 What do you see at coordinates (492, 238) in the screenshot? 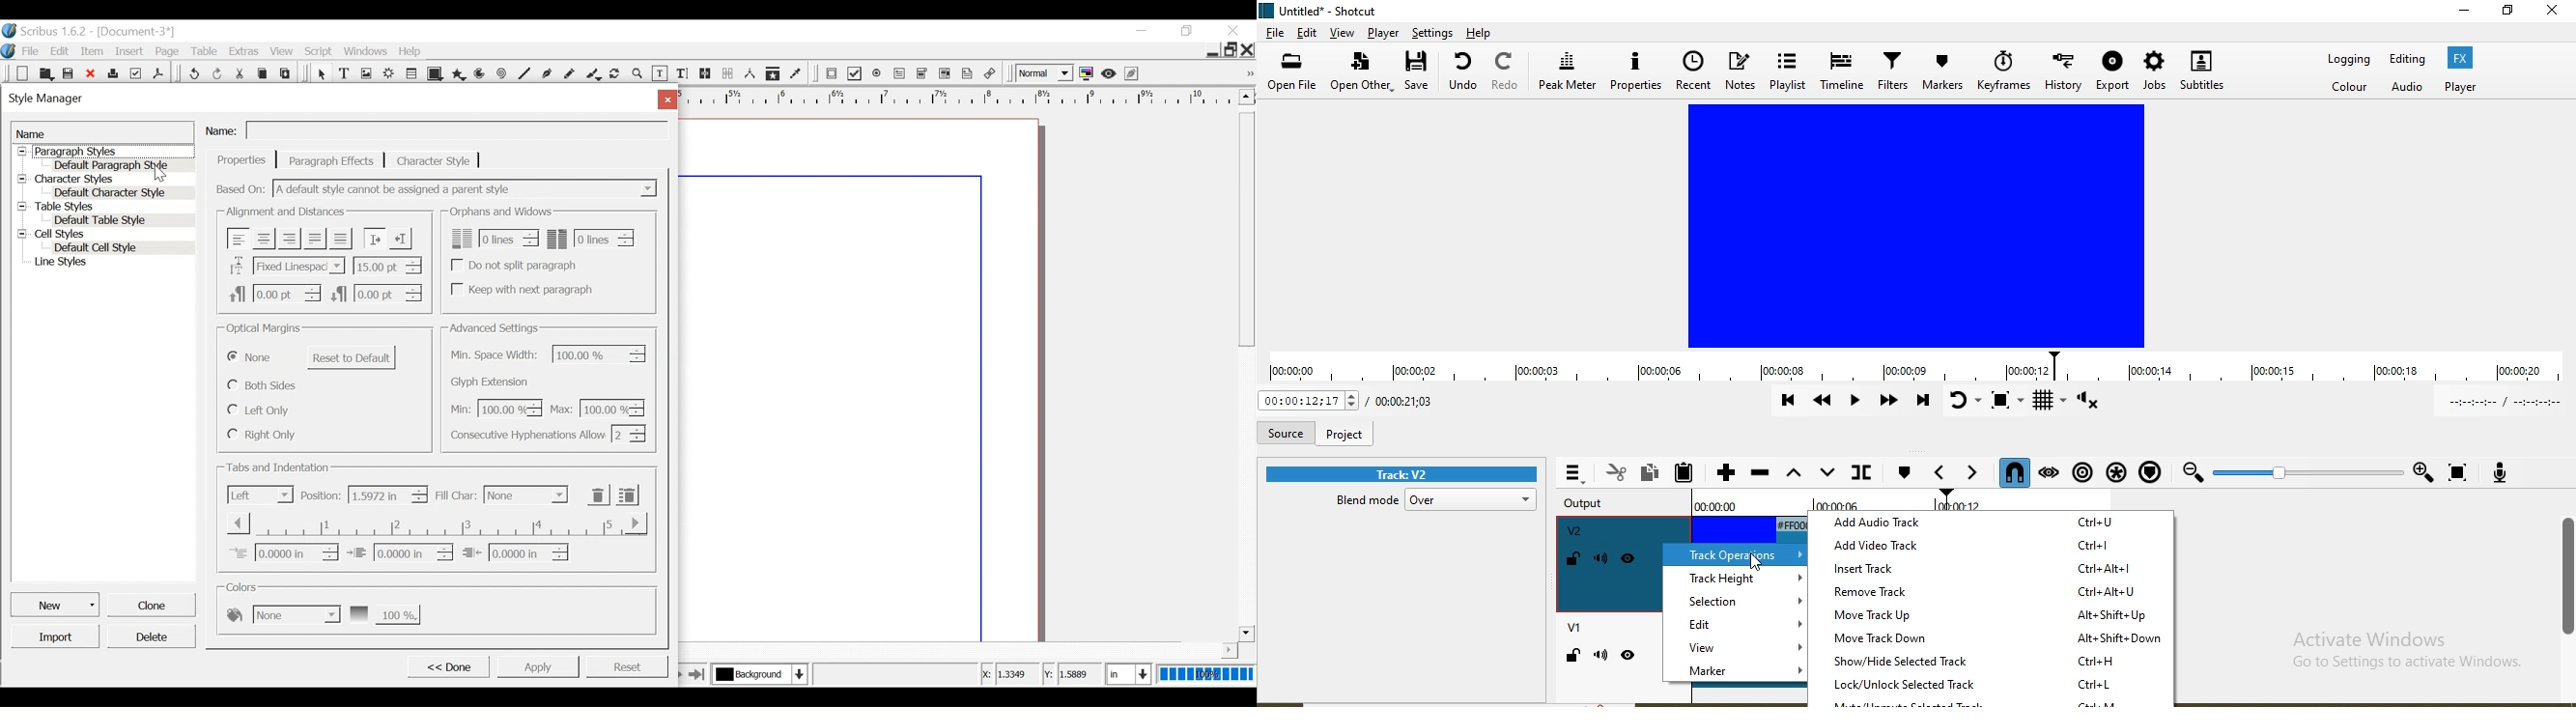
I see `Ensure that the first line of the paragraph wont end up seperated` at bounding box center [492, 238].